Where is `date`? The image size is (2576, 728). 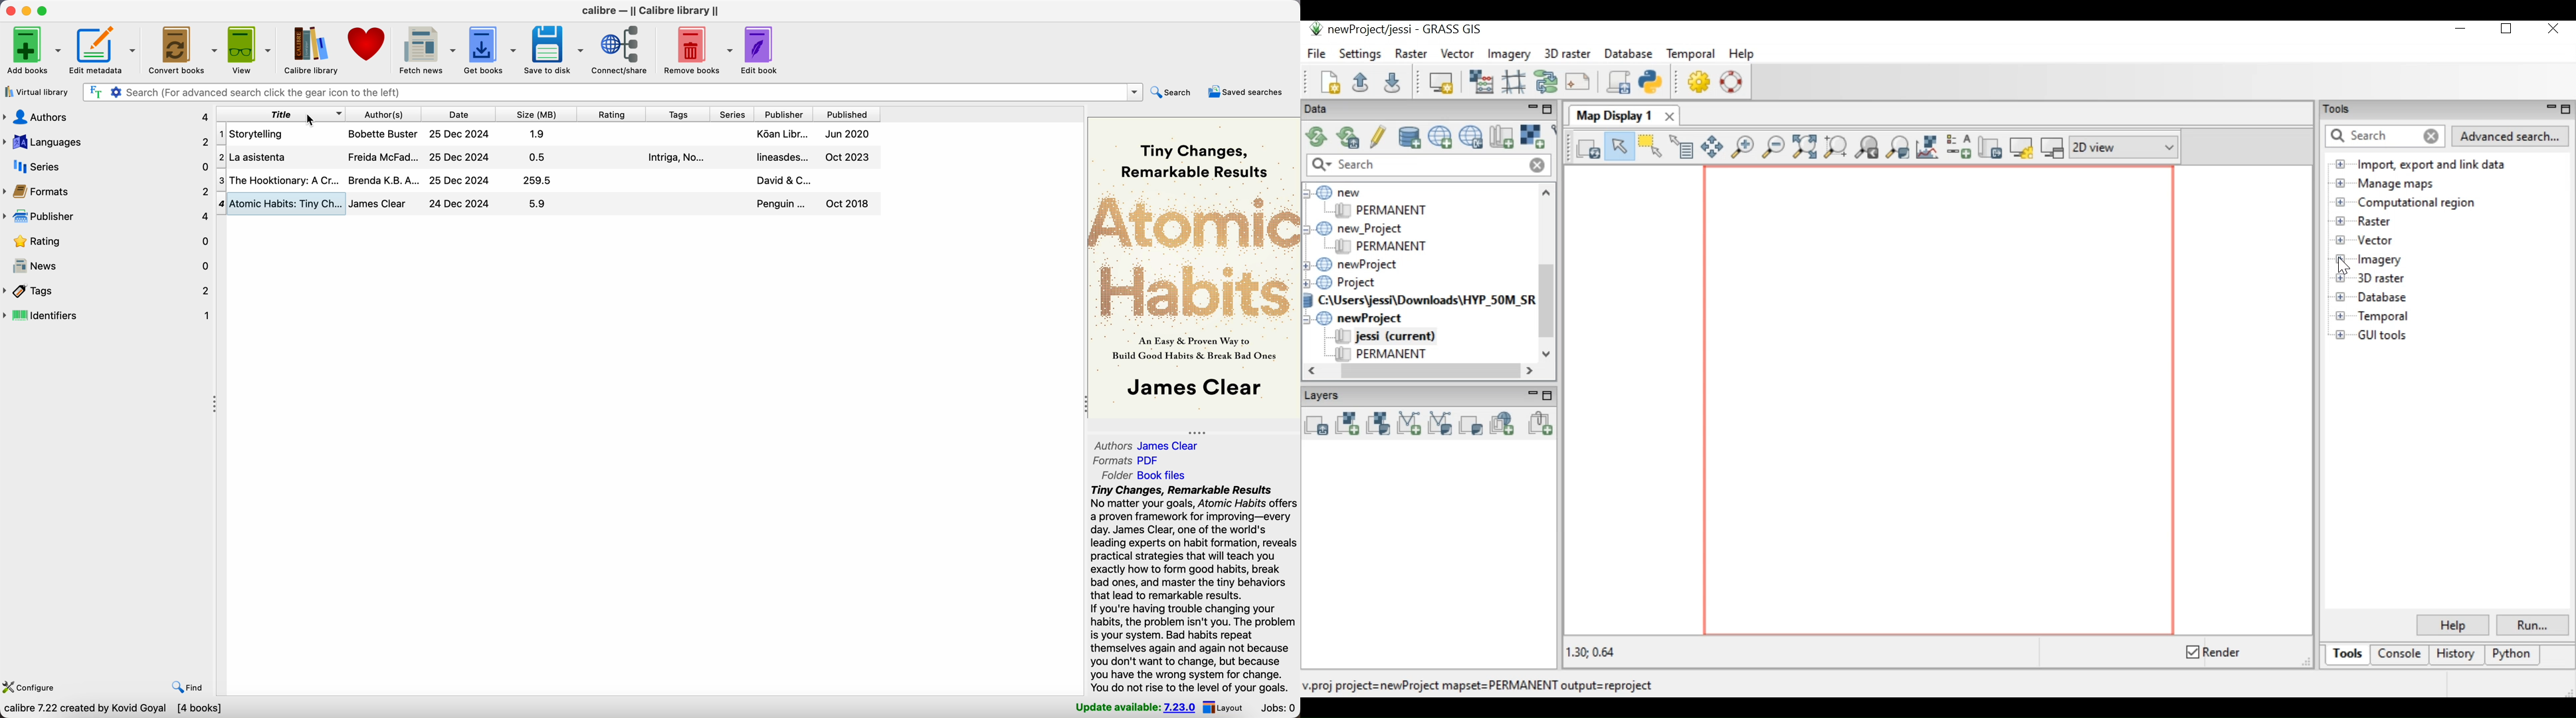 date is located at coordinates (459, 114).